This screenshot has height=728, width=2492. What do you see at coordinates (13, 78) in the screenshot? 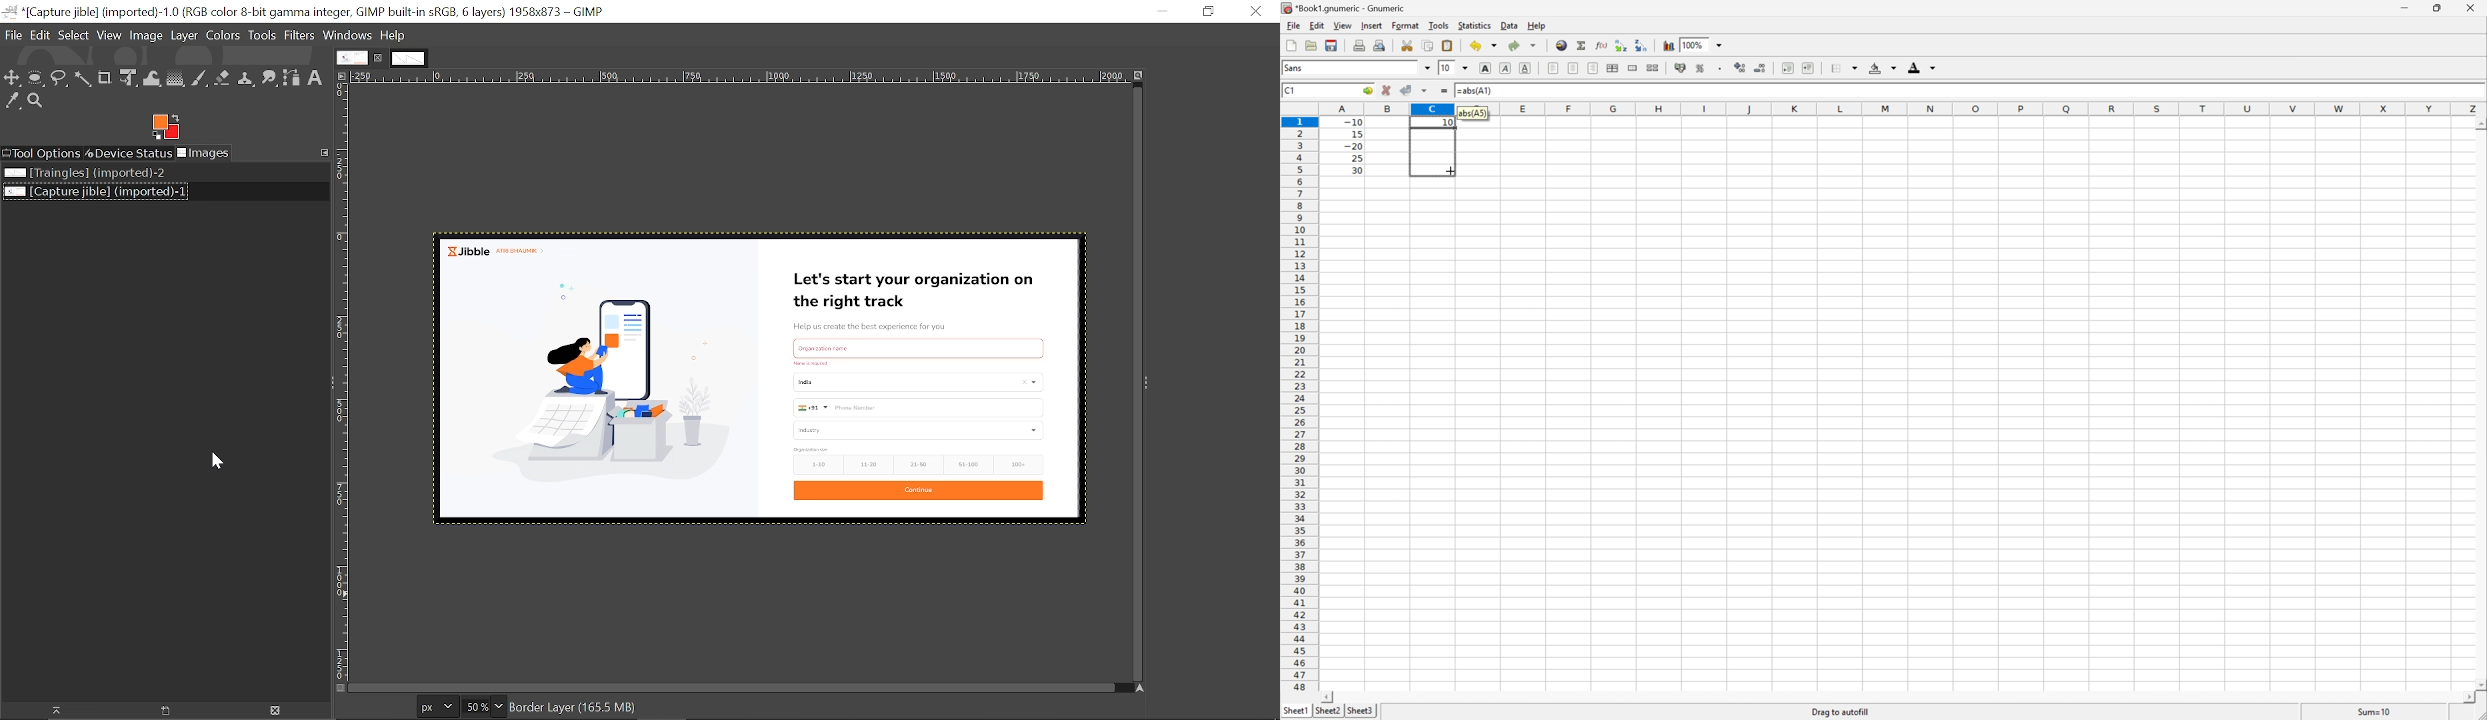
I see `Move tool` at bounding box center [13, 78].